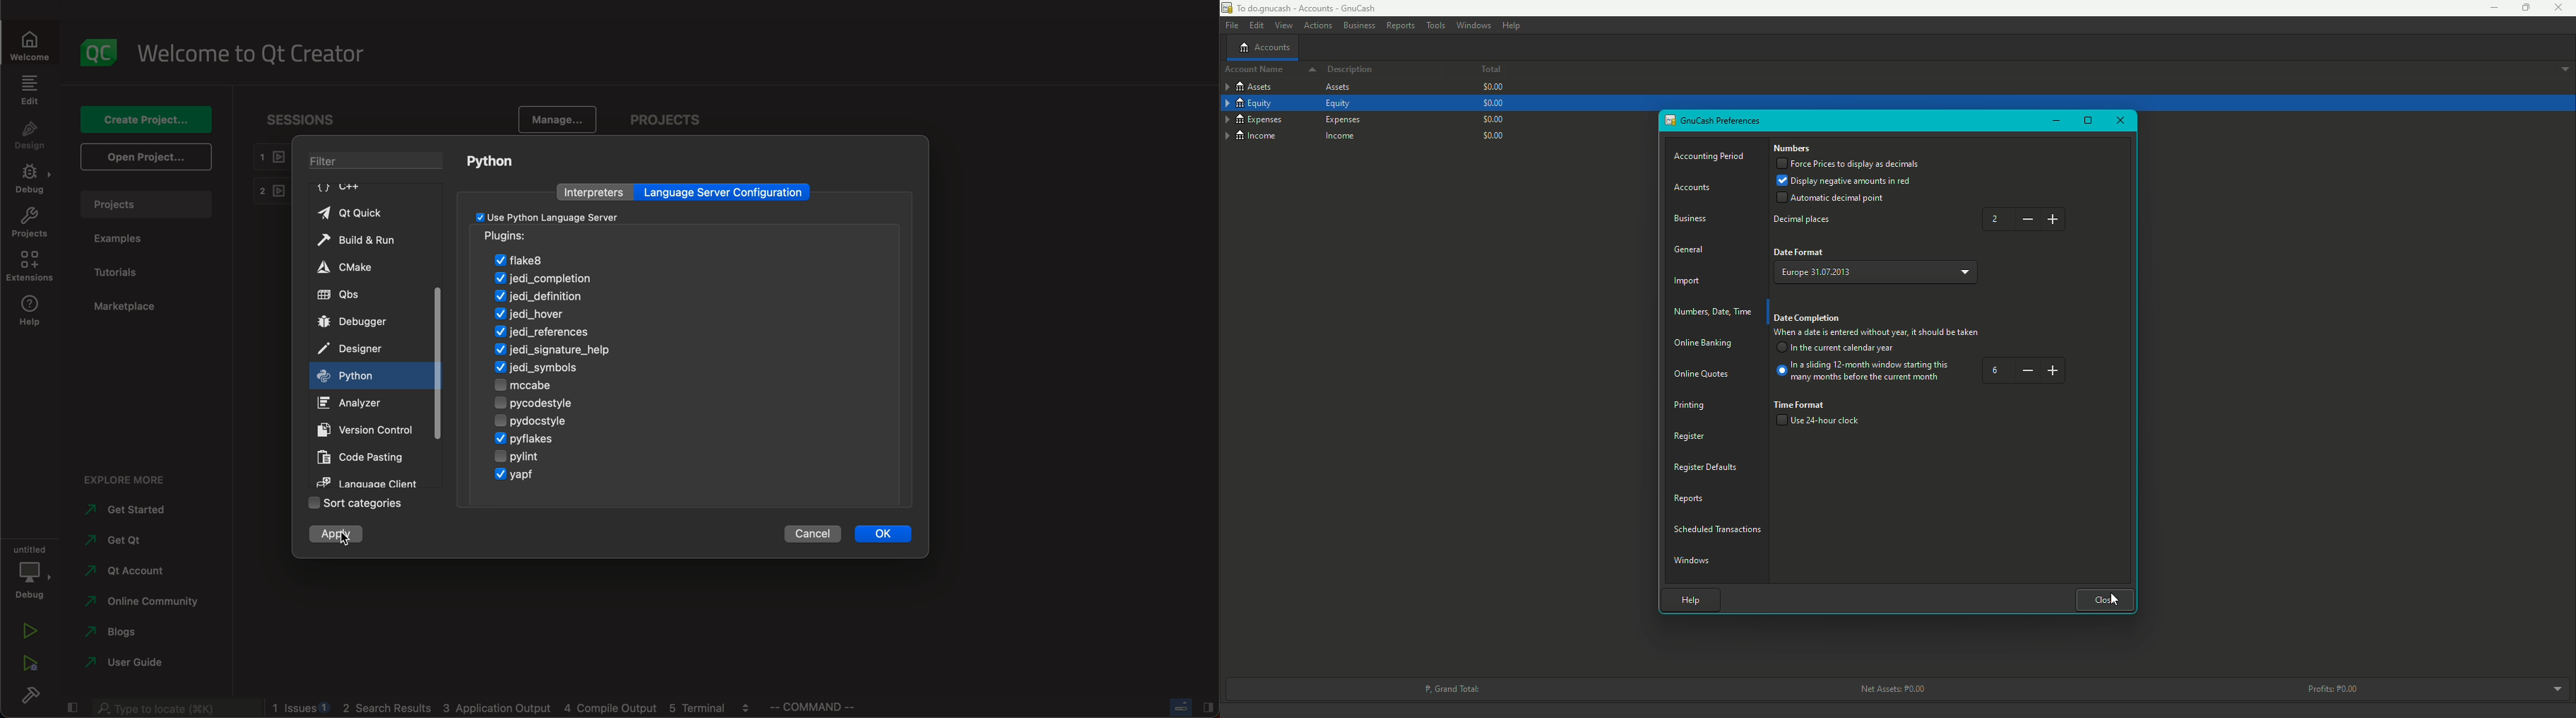 The image size is (2576, 728). I want to click on search bar, so click(175, 708).